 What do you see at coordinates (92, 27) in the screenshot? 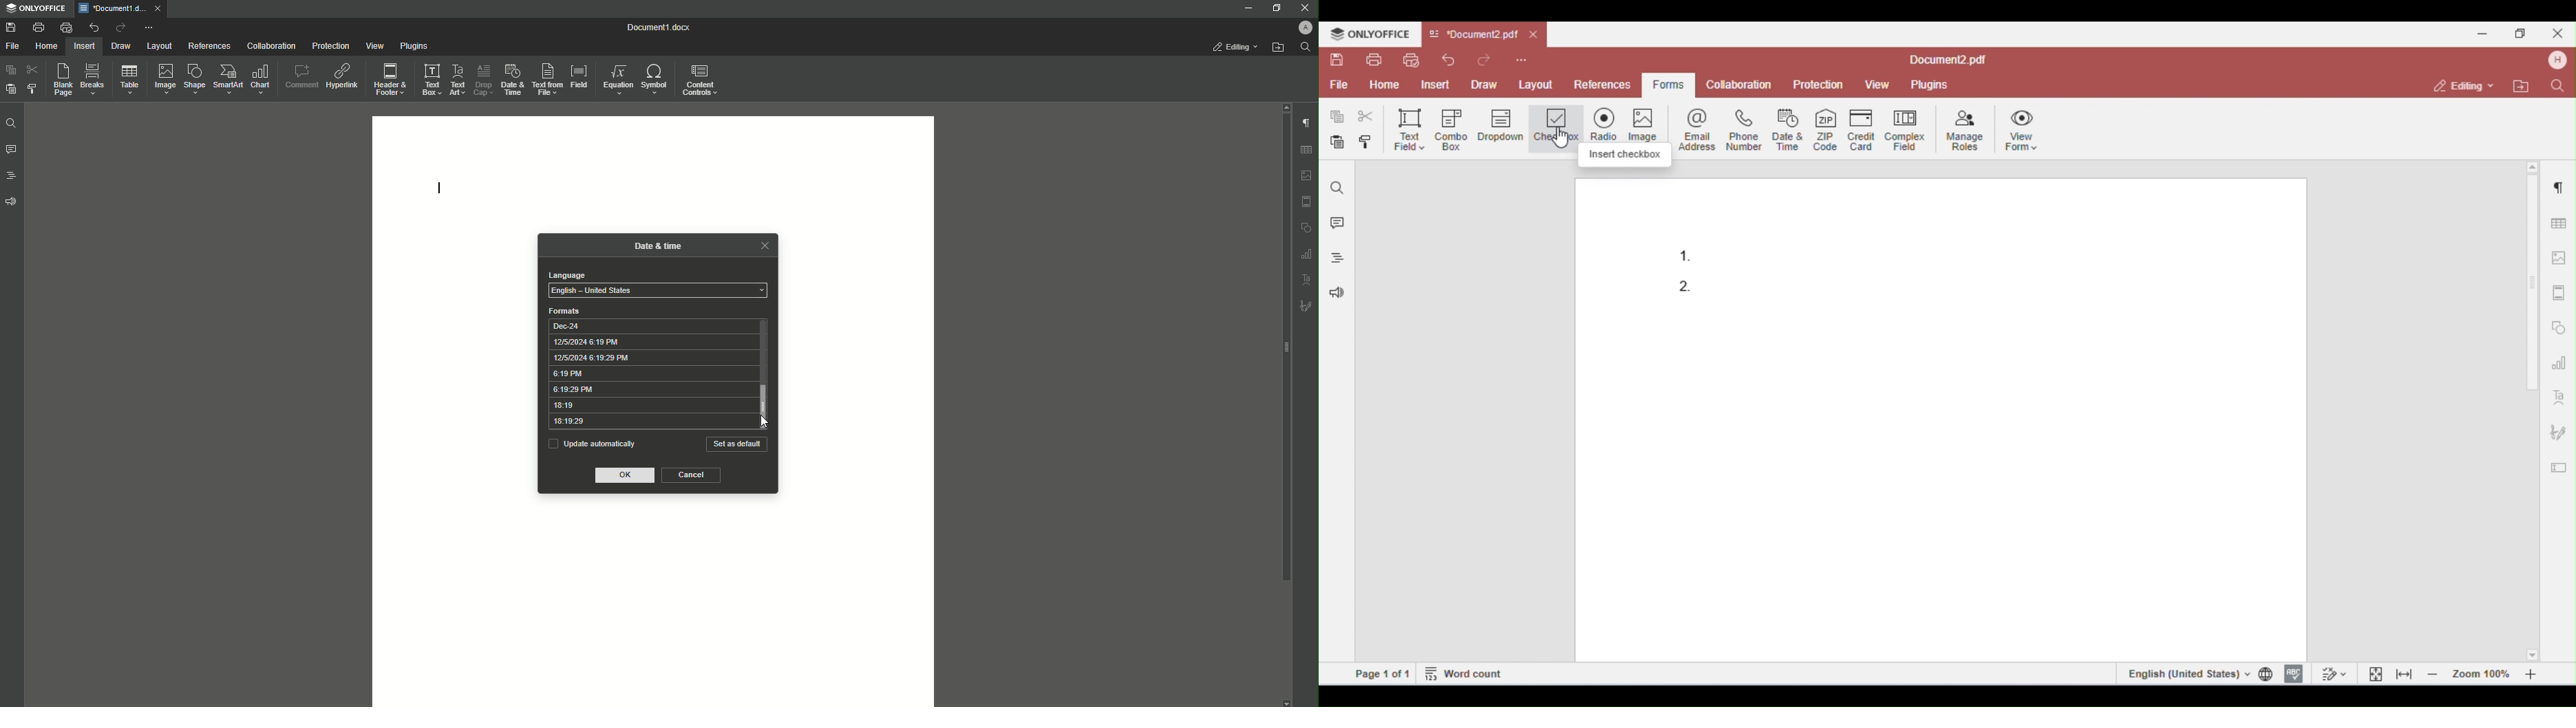
I see `Undo` at bounding box center [92, 27].